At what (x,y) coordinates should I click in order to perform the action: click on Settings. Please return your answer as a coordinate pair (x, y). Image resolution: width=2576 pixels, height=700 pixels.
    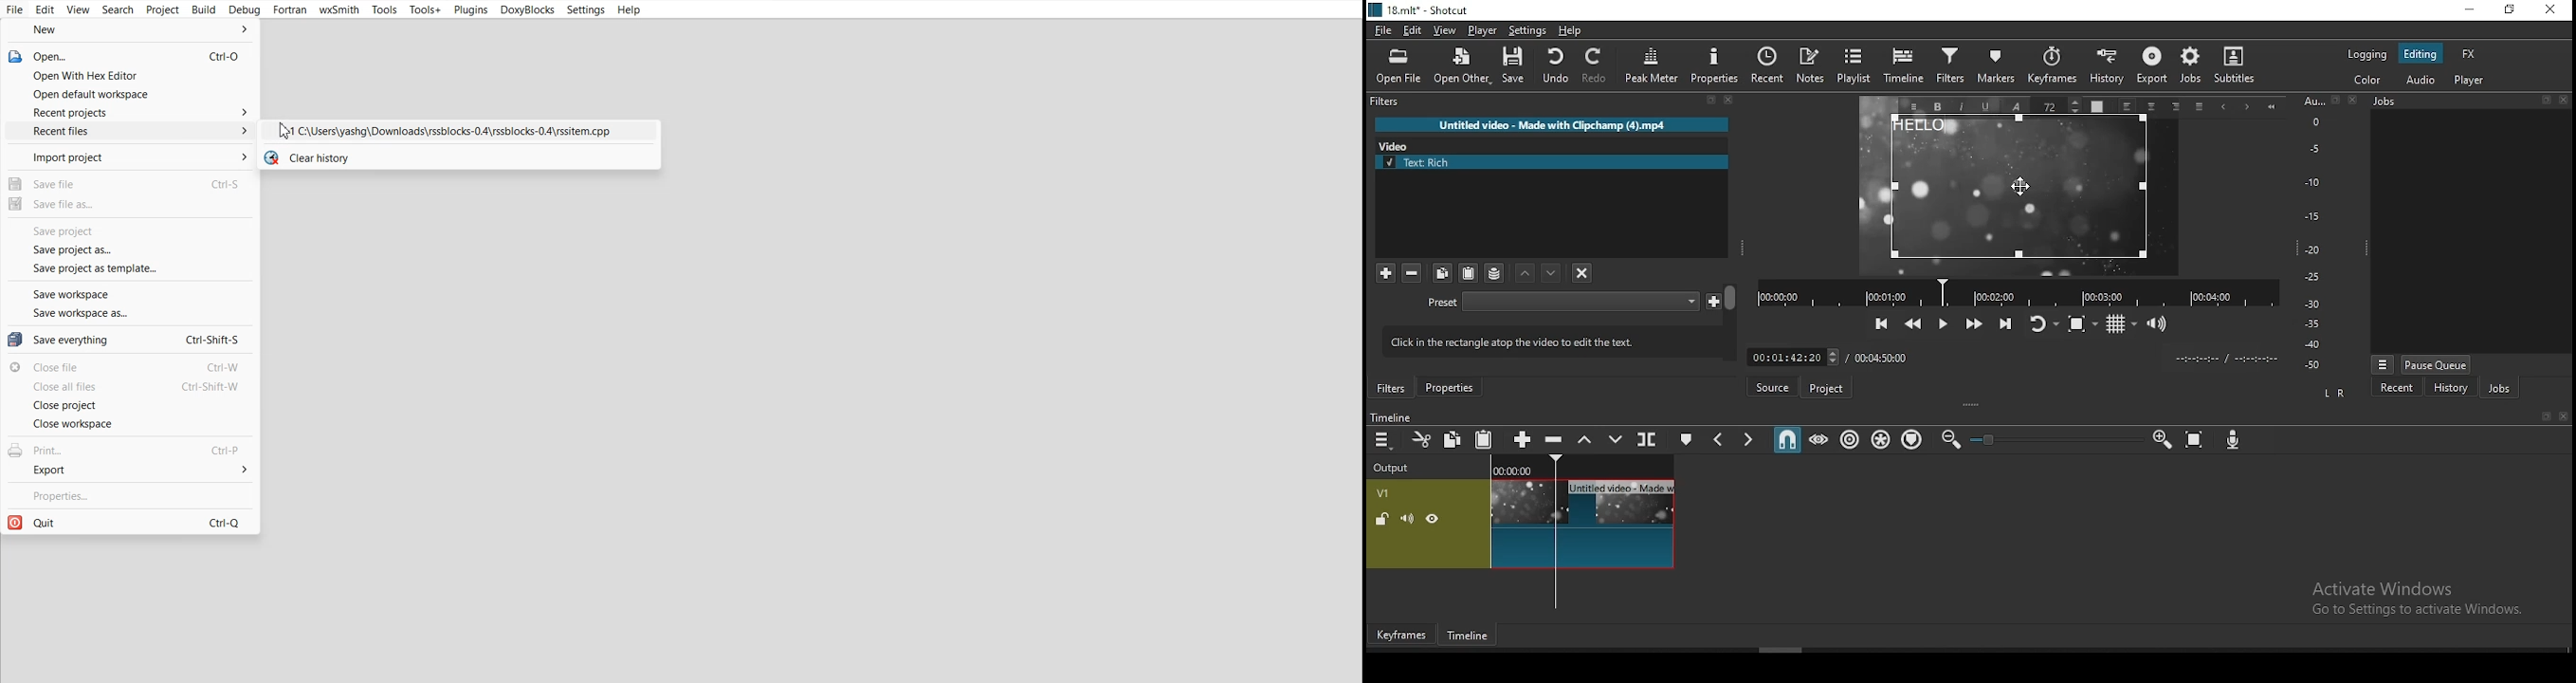
    Looking at the image, I should click on (585, 10).